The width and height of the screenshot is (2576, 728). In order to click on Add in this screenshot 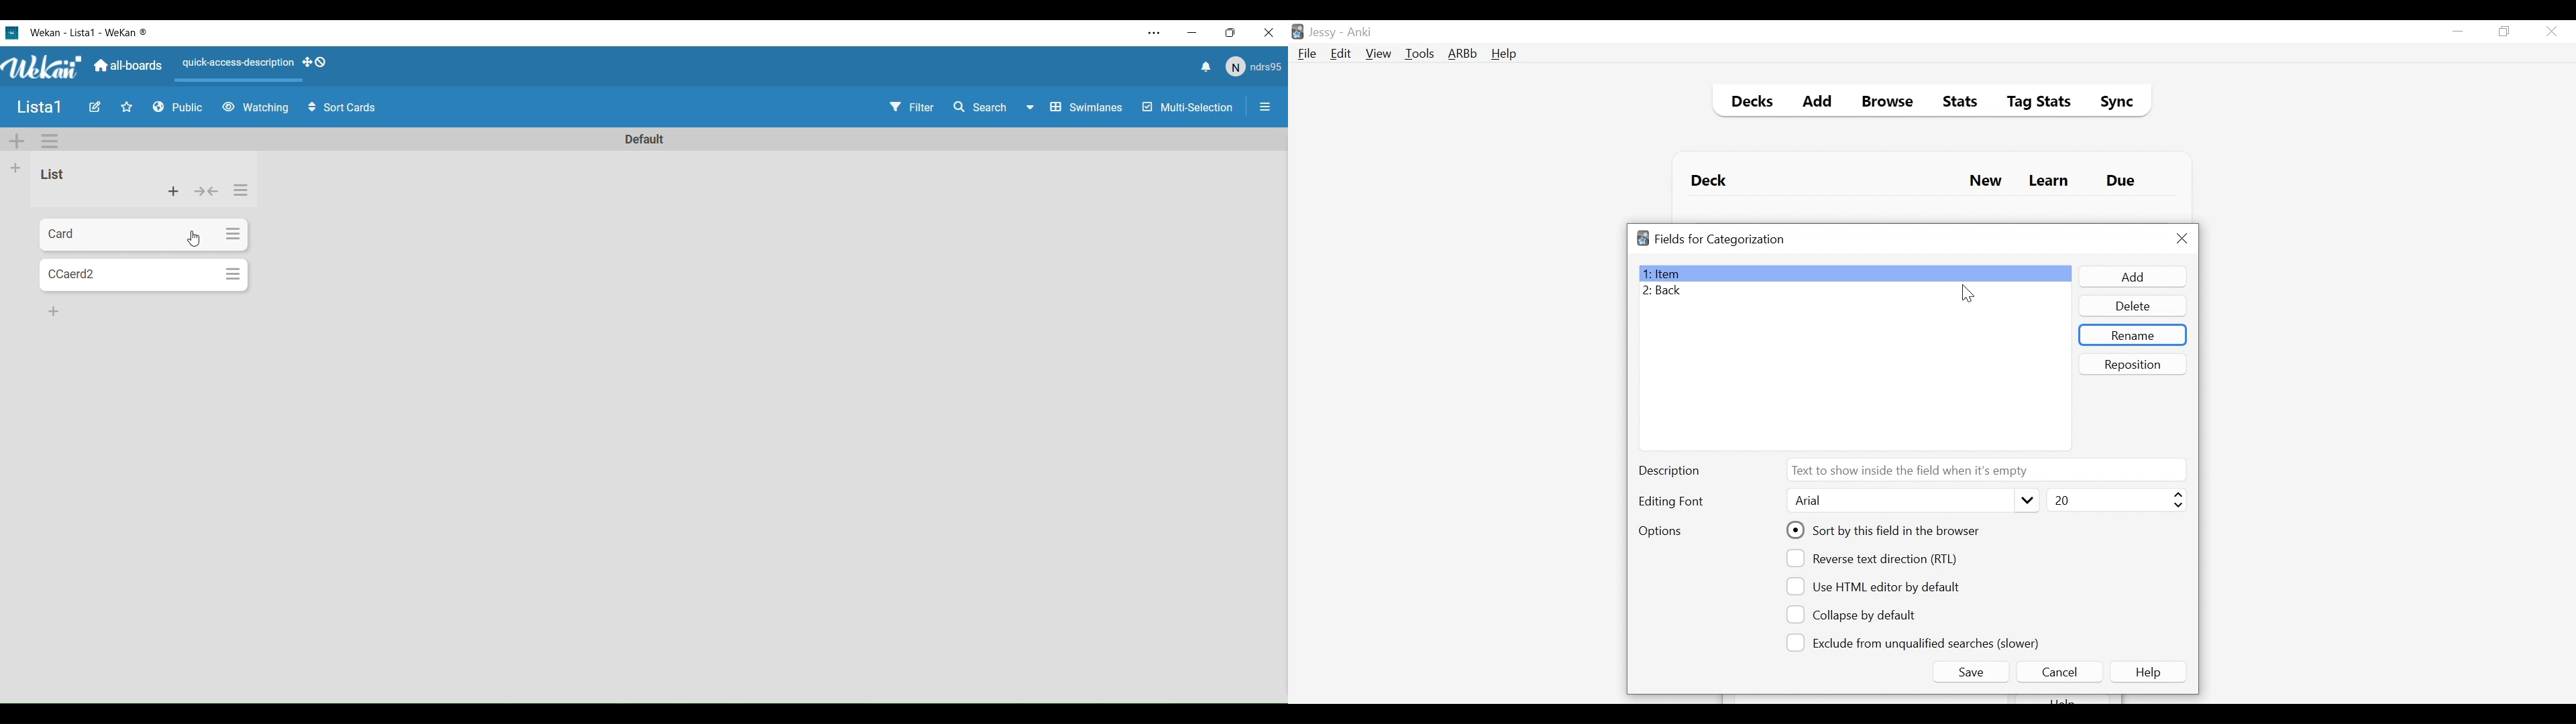, I will do `click(17, 141)`.